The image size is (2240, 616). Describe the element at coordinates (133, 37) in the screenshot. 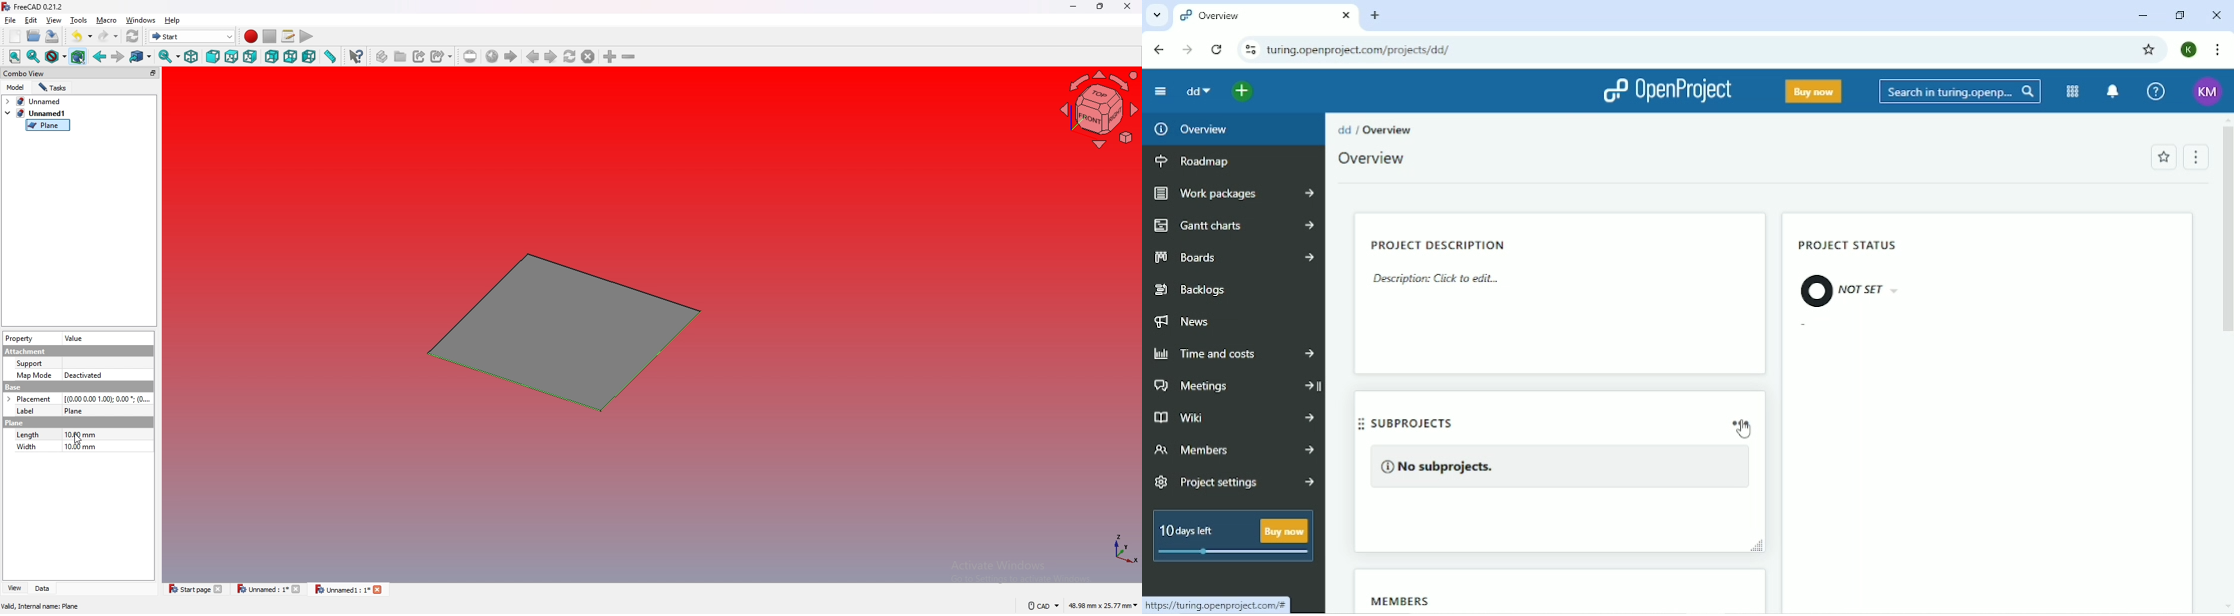

I see `refresh` at that location.